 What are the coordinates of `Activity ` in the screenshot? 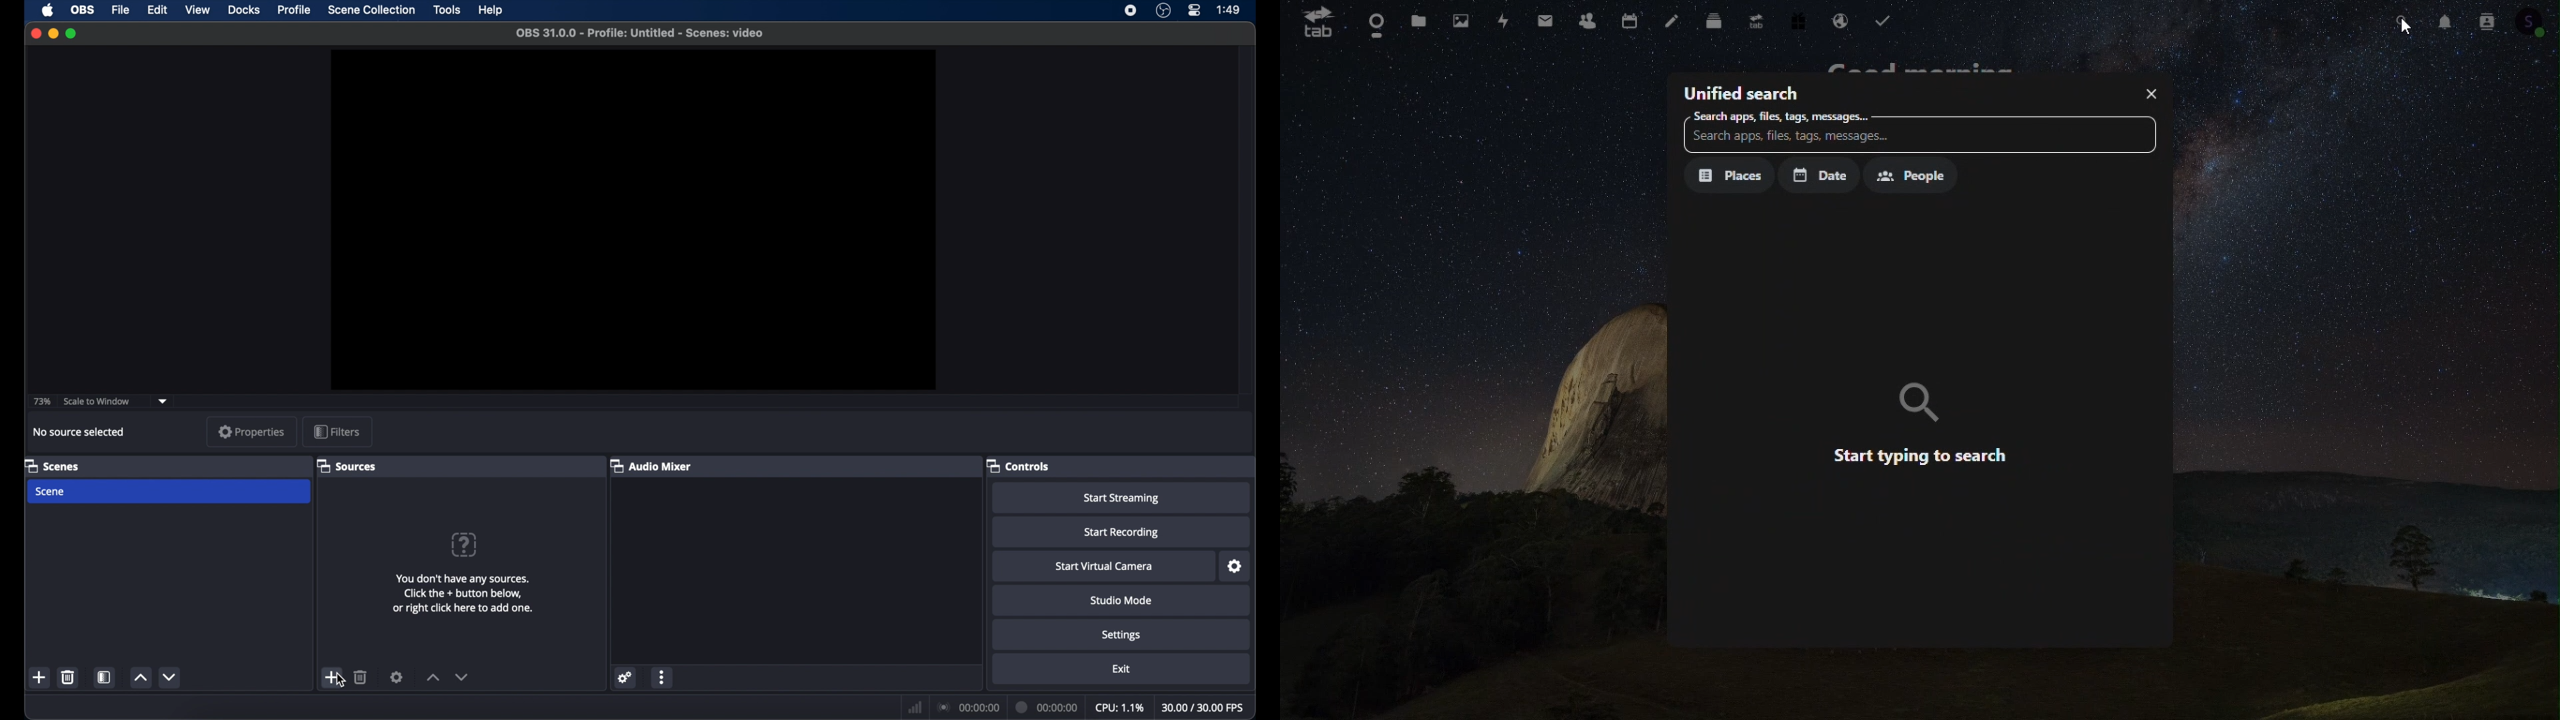 It's located at (1505, 22).